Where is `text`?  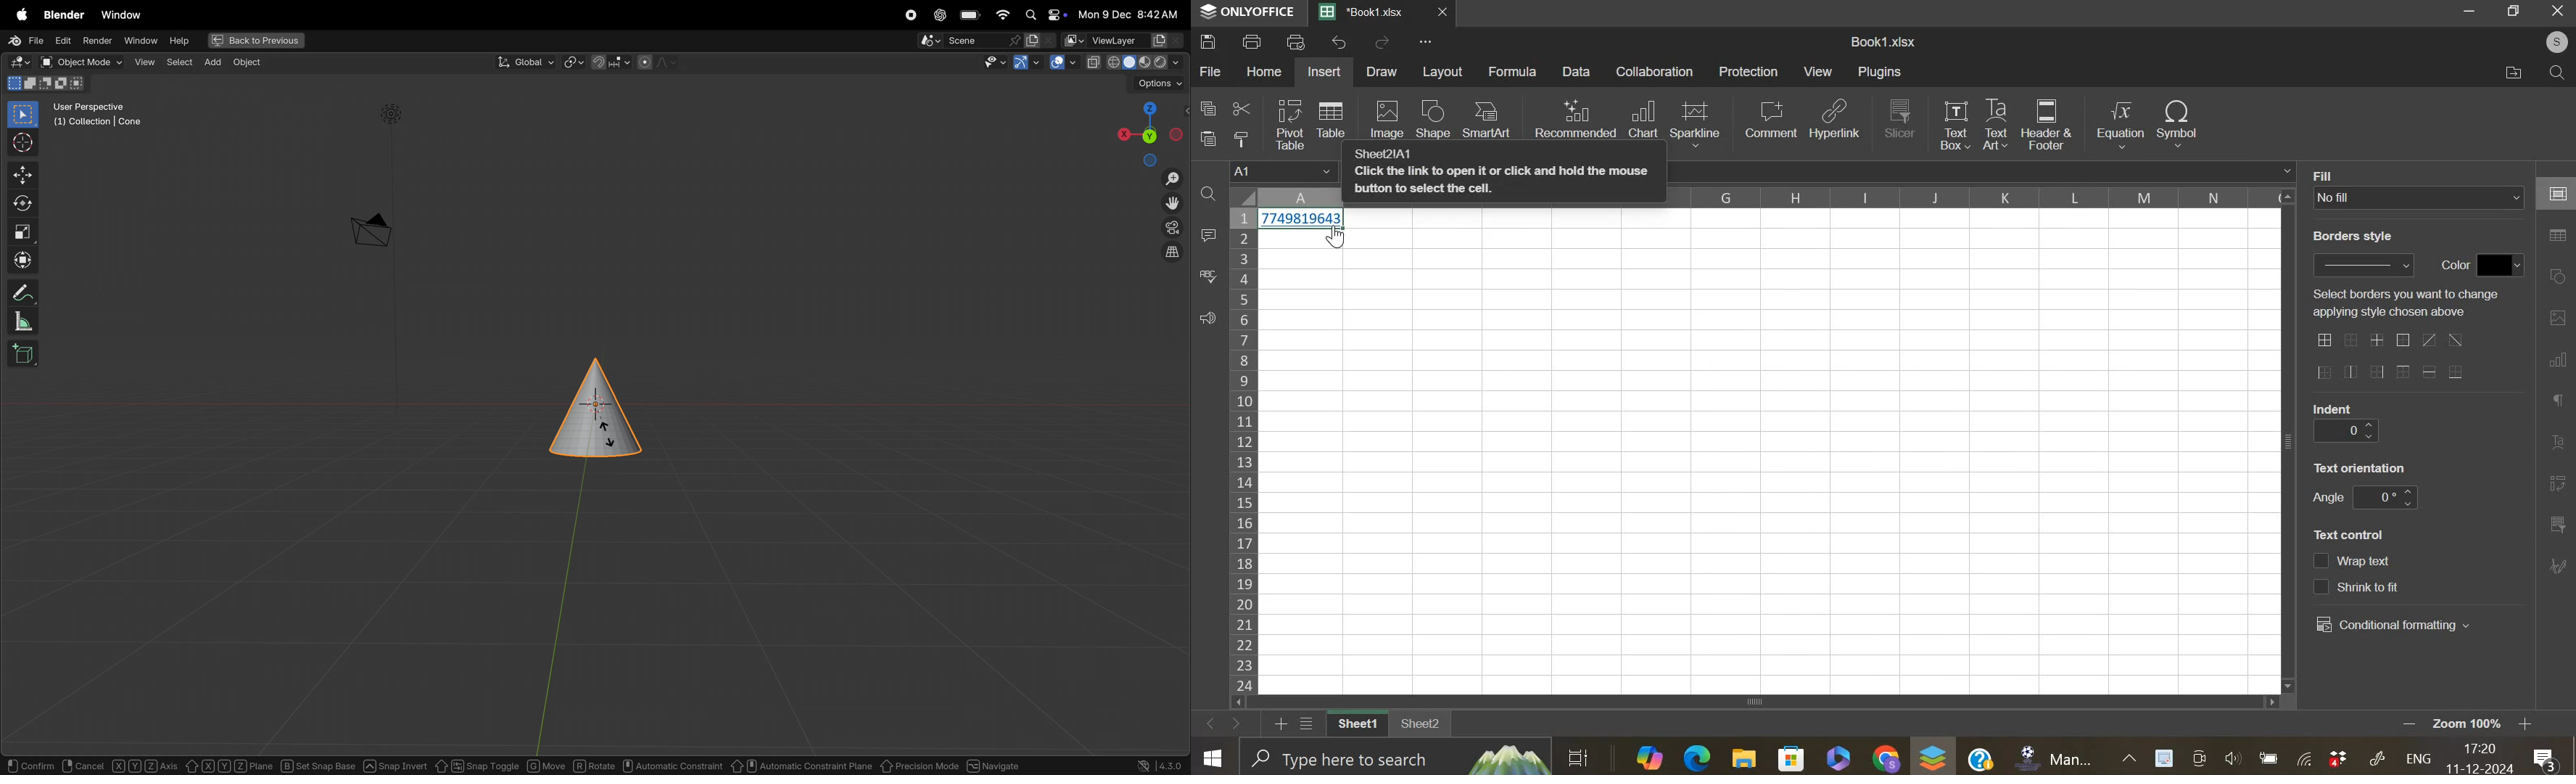 text is located at coordinates (2360, 467).